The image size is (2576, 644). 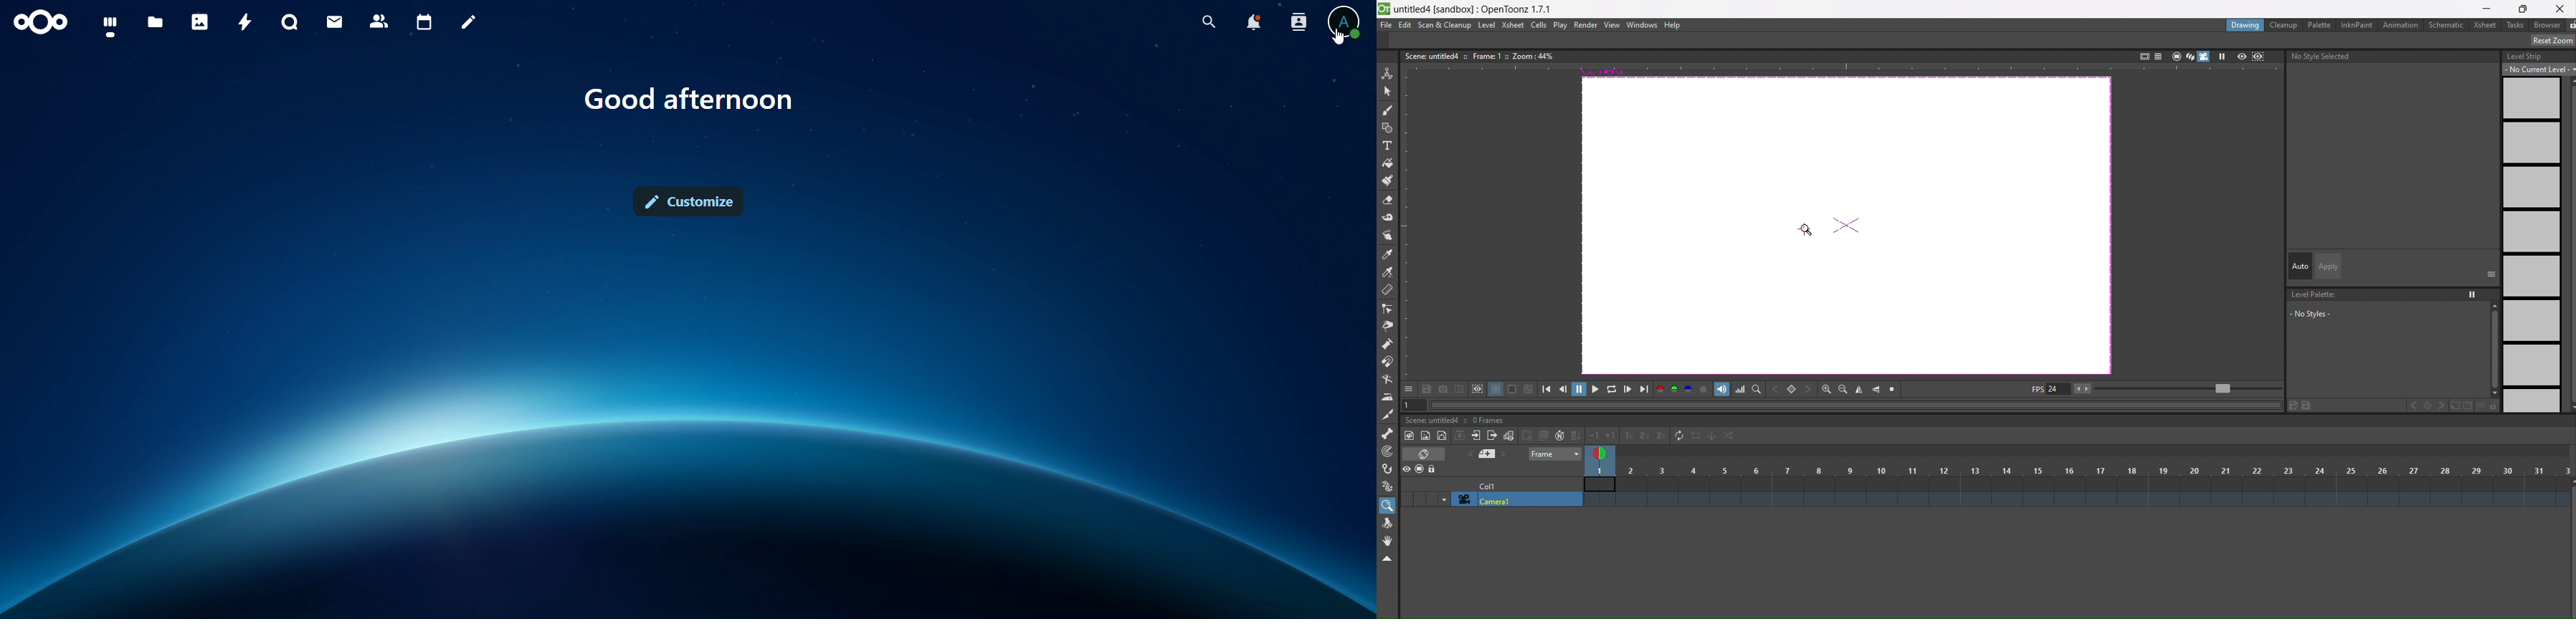 What do you see at coordinates (1390, 325) in the screenshot?
I see `pinch tool` at bounding box center [1390, 325].